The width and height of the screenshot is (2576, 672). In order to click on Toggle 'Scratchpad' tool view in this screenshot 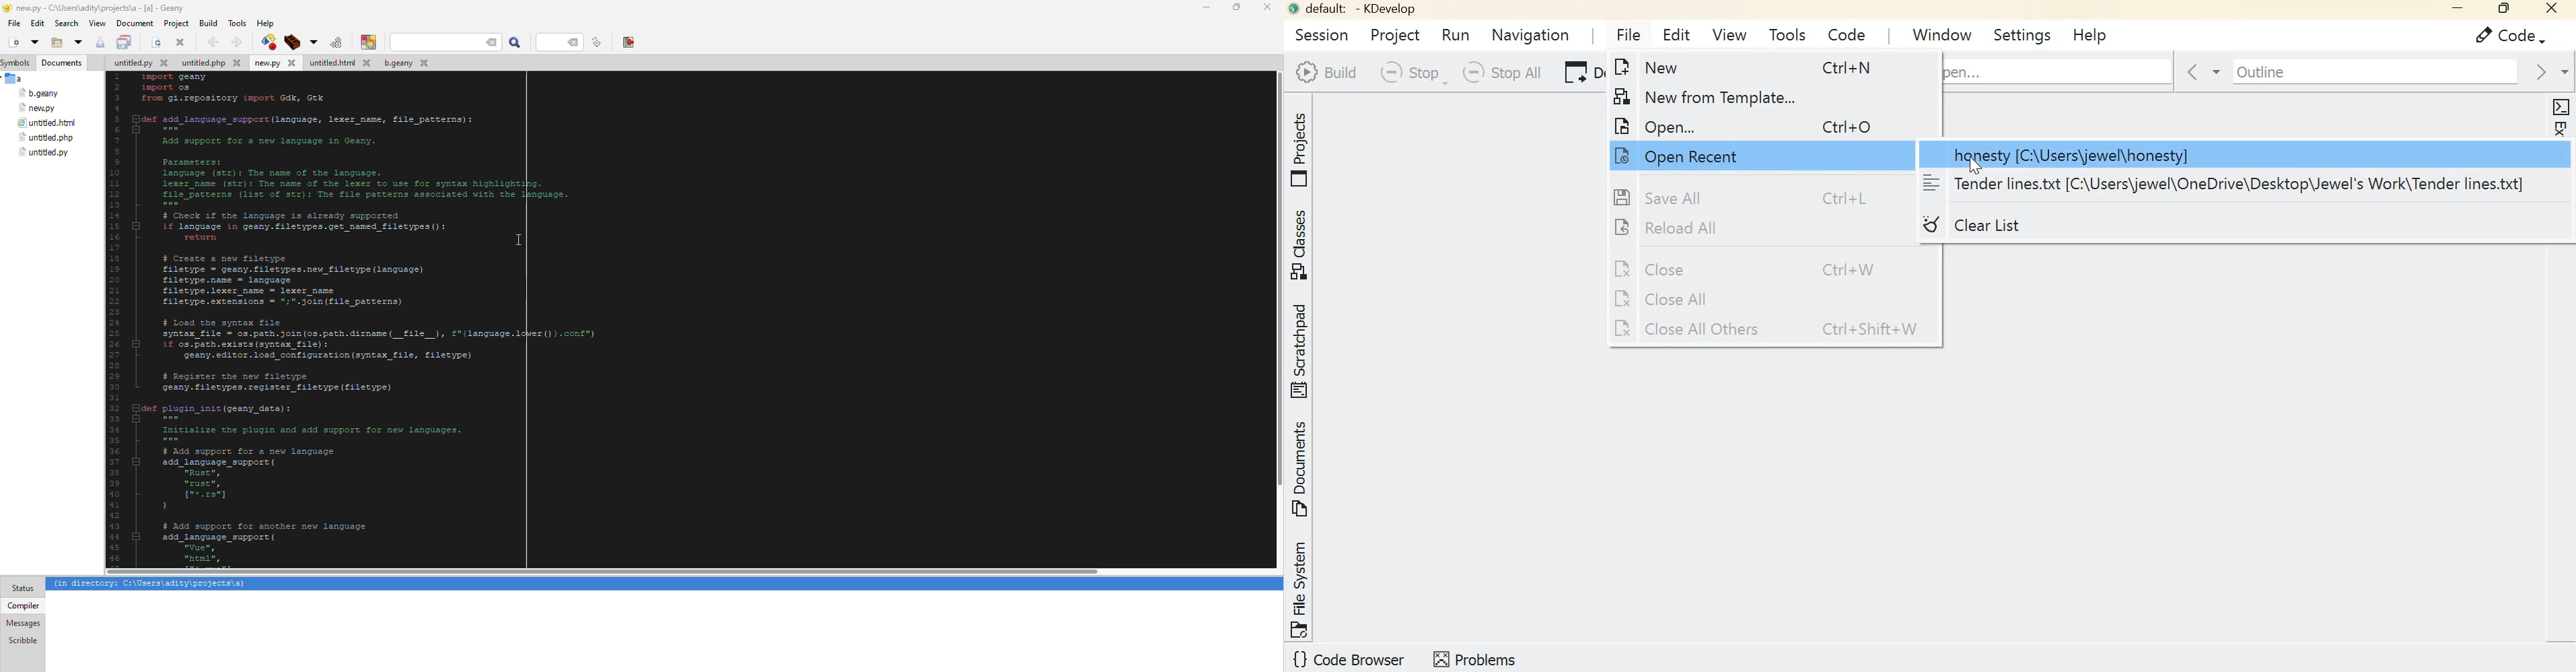, I will do `click(1302, 349)`.